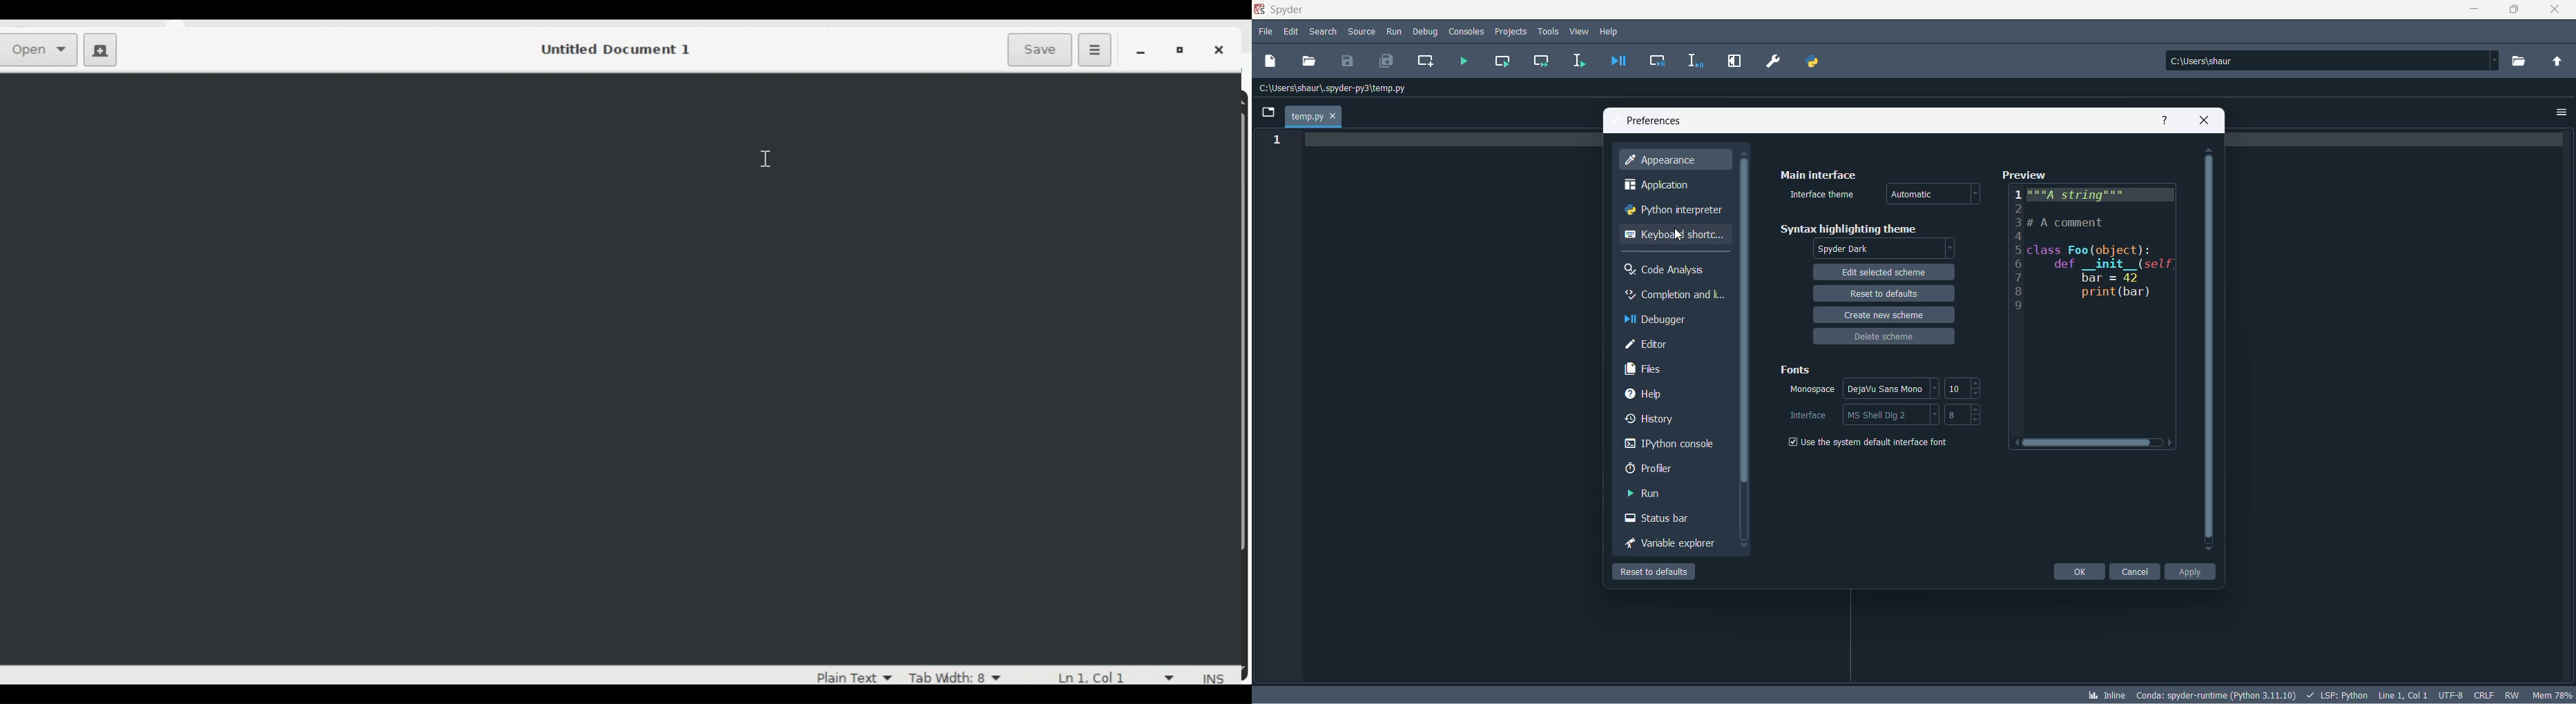 The width and height of the screenshot is (2576, 728). Describe the element at coordinates (2015, 442) in the screenshot. I see `move right` at that location.